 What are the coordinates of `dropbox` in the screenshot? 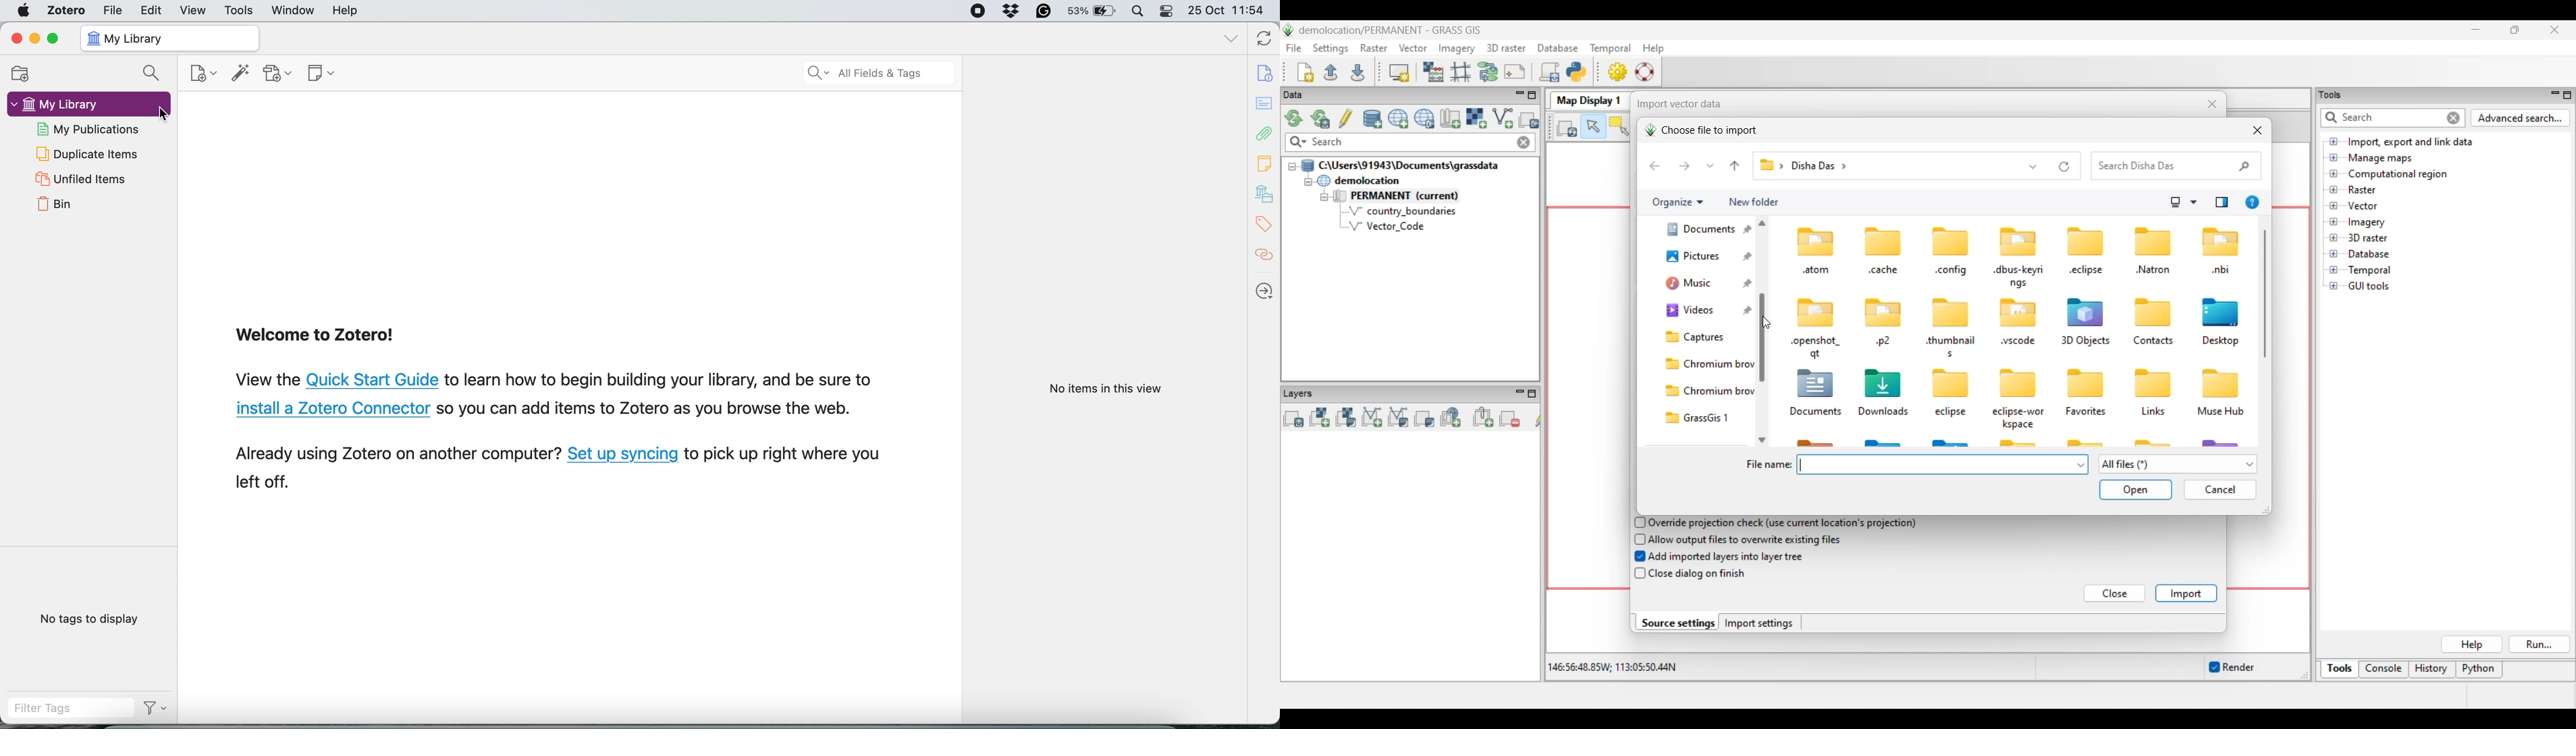 It's located at (1011, 12).